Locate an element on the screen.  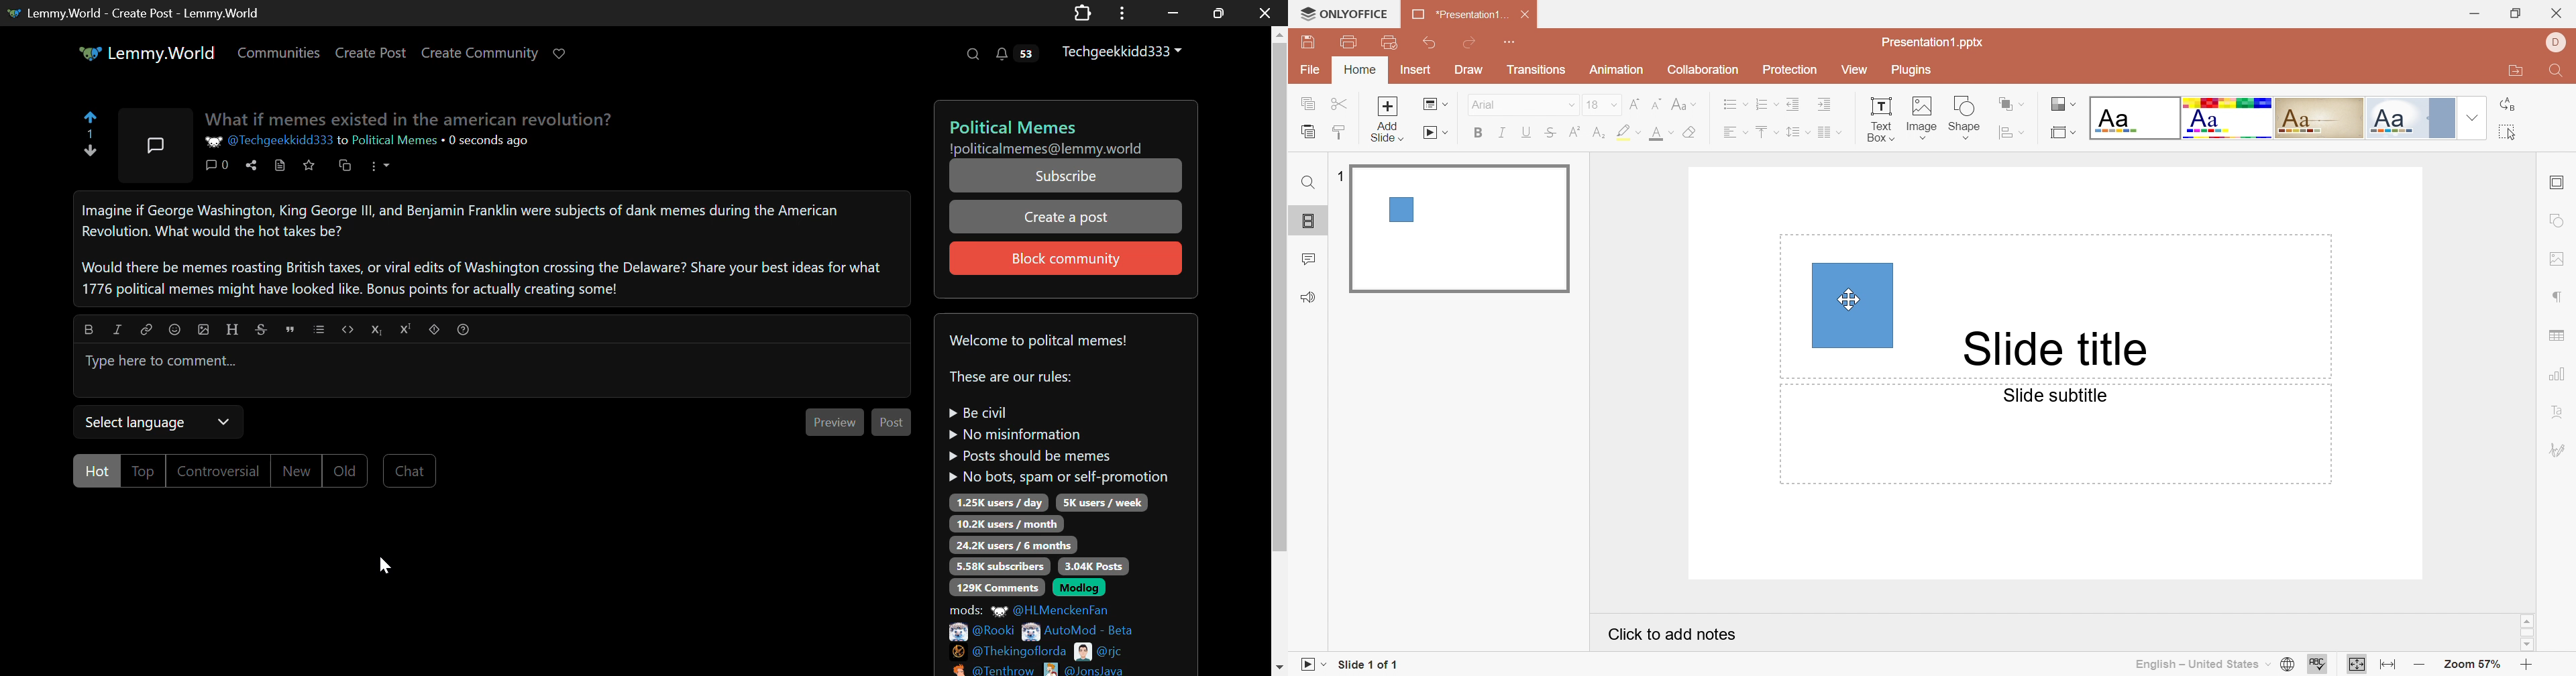
Text Art settings is located at coordinates (2562, 412).